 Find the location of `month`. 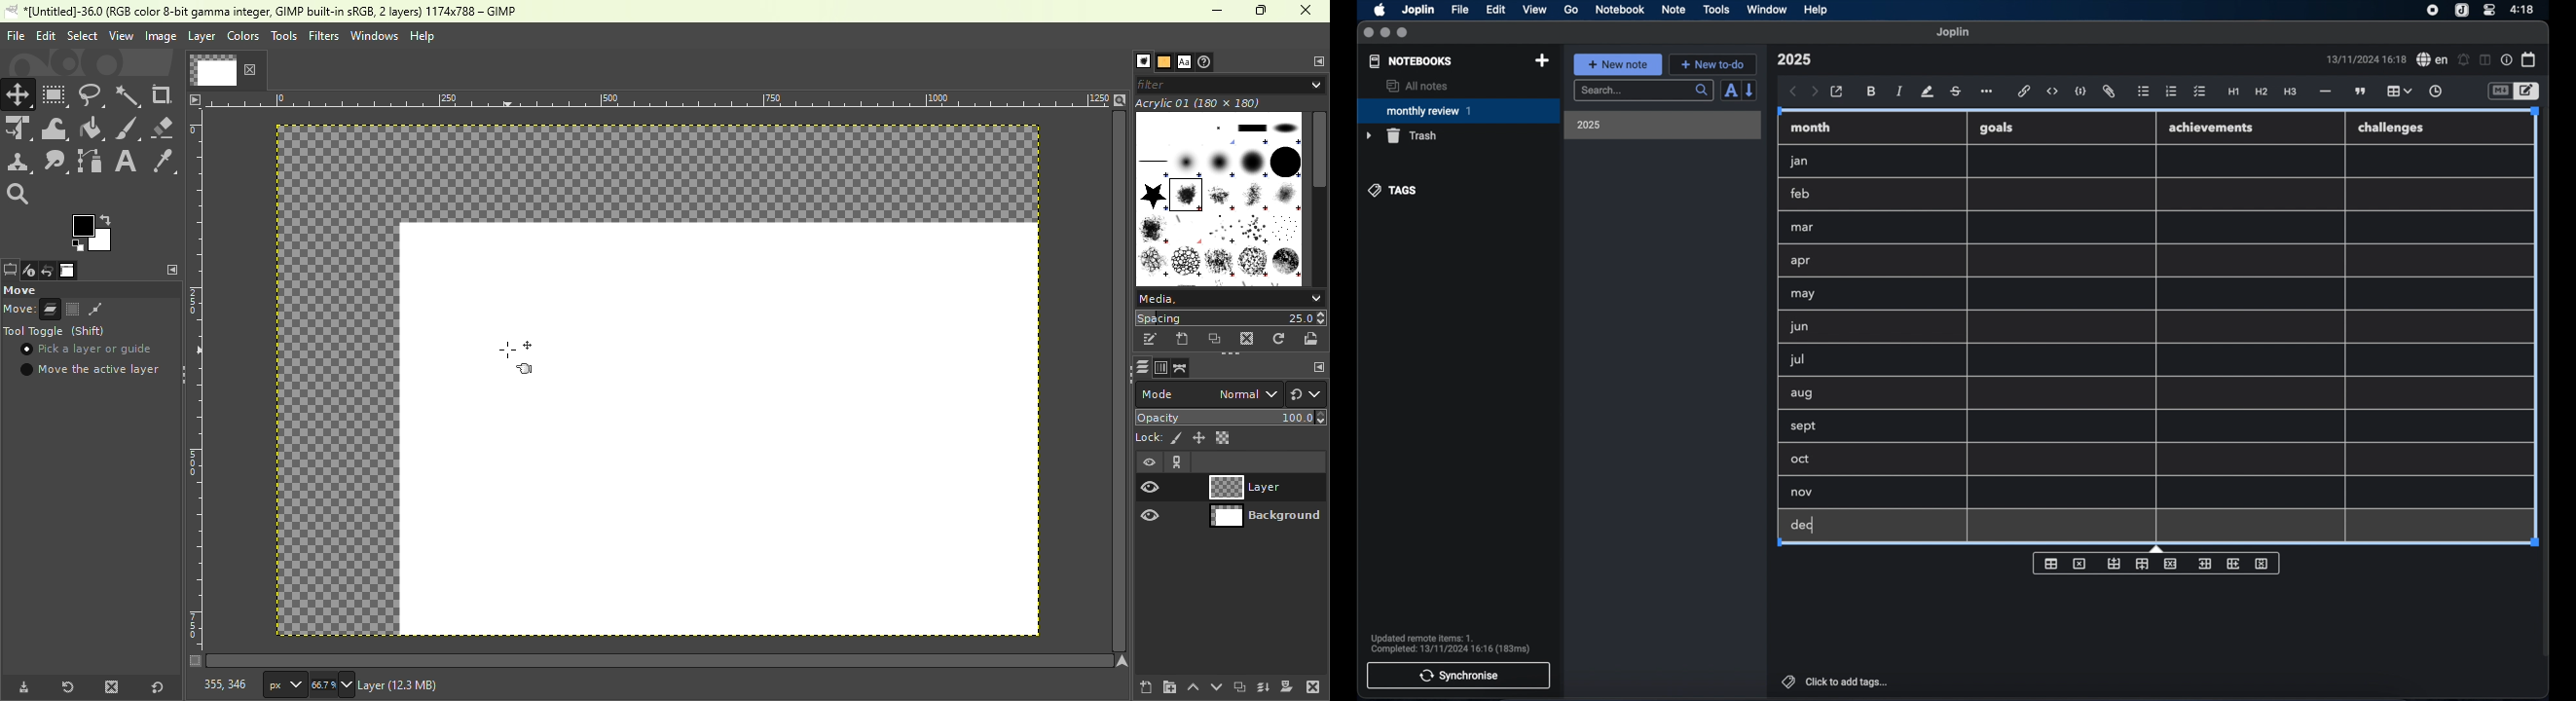

month is located at coordinates (1811, 127).